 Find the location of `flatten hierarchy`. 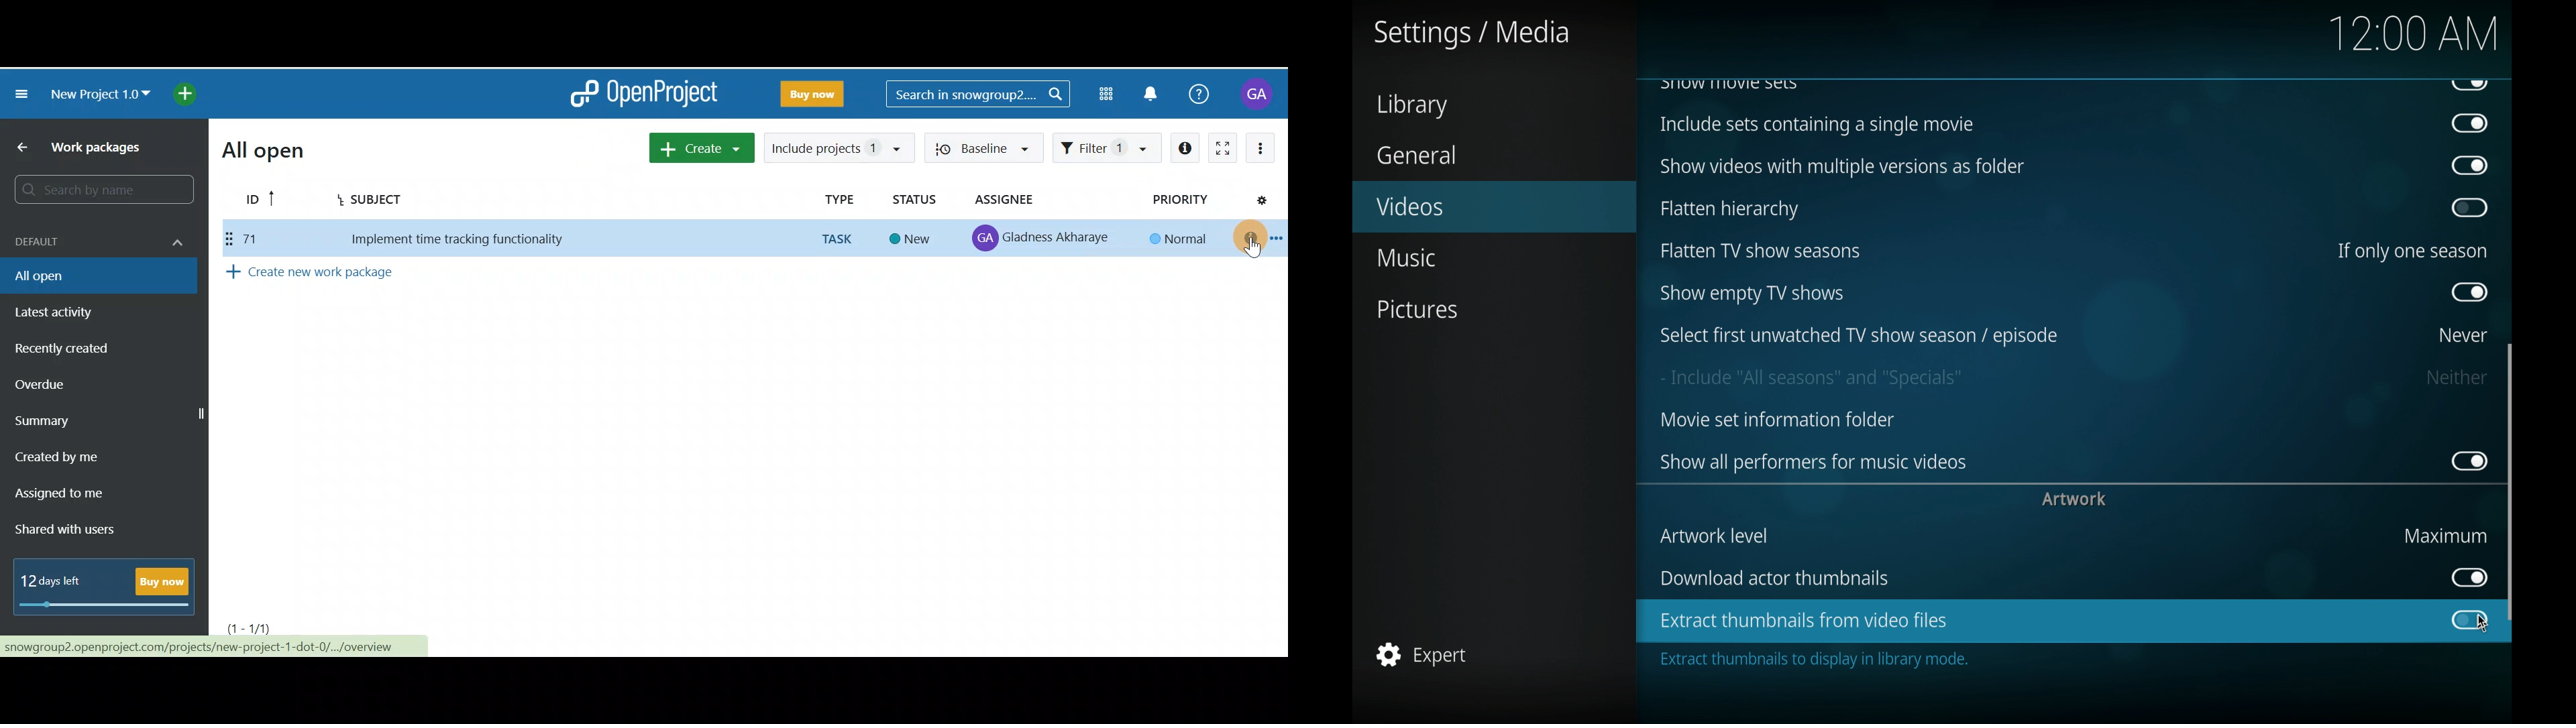

flatten hierarchy is located at coordinates (1728, 209).